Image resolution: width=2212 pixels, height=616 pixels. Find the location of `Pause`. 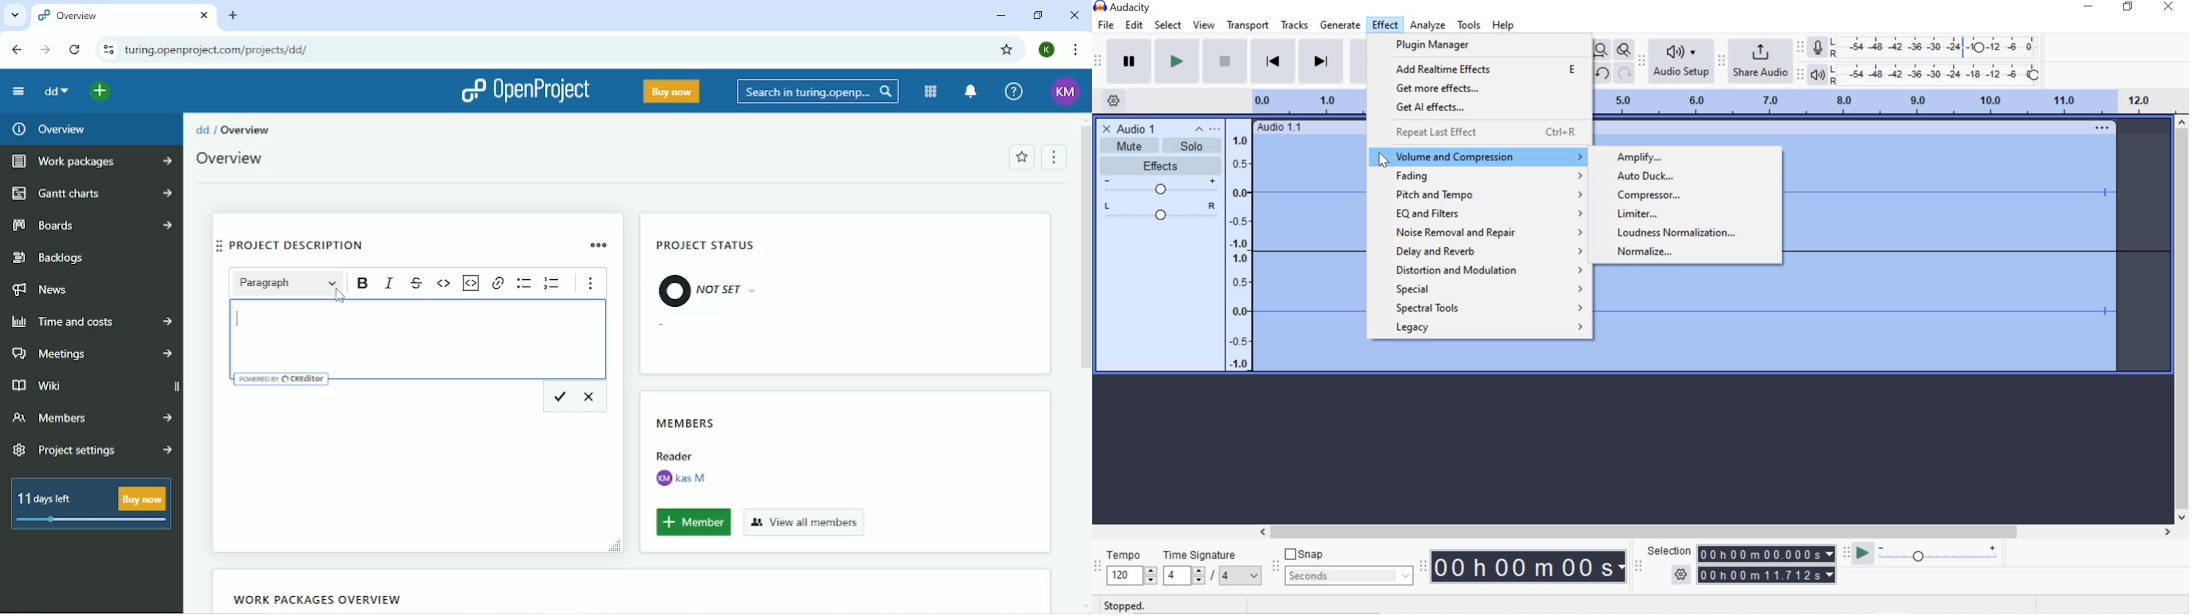

Pause is located at coordinates (1130, 61).